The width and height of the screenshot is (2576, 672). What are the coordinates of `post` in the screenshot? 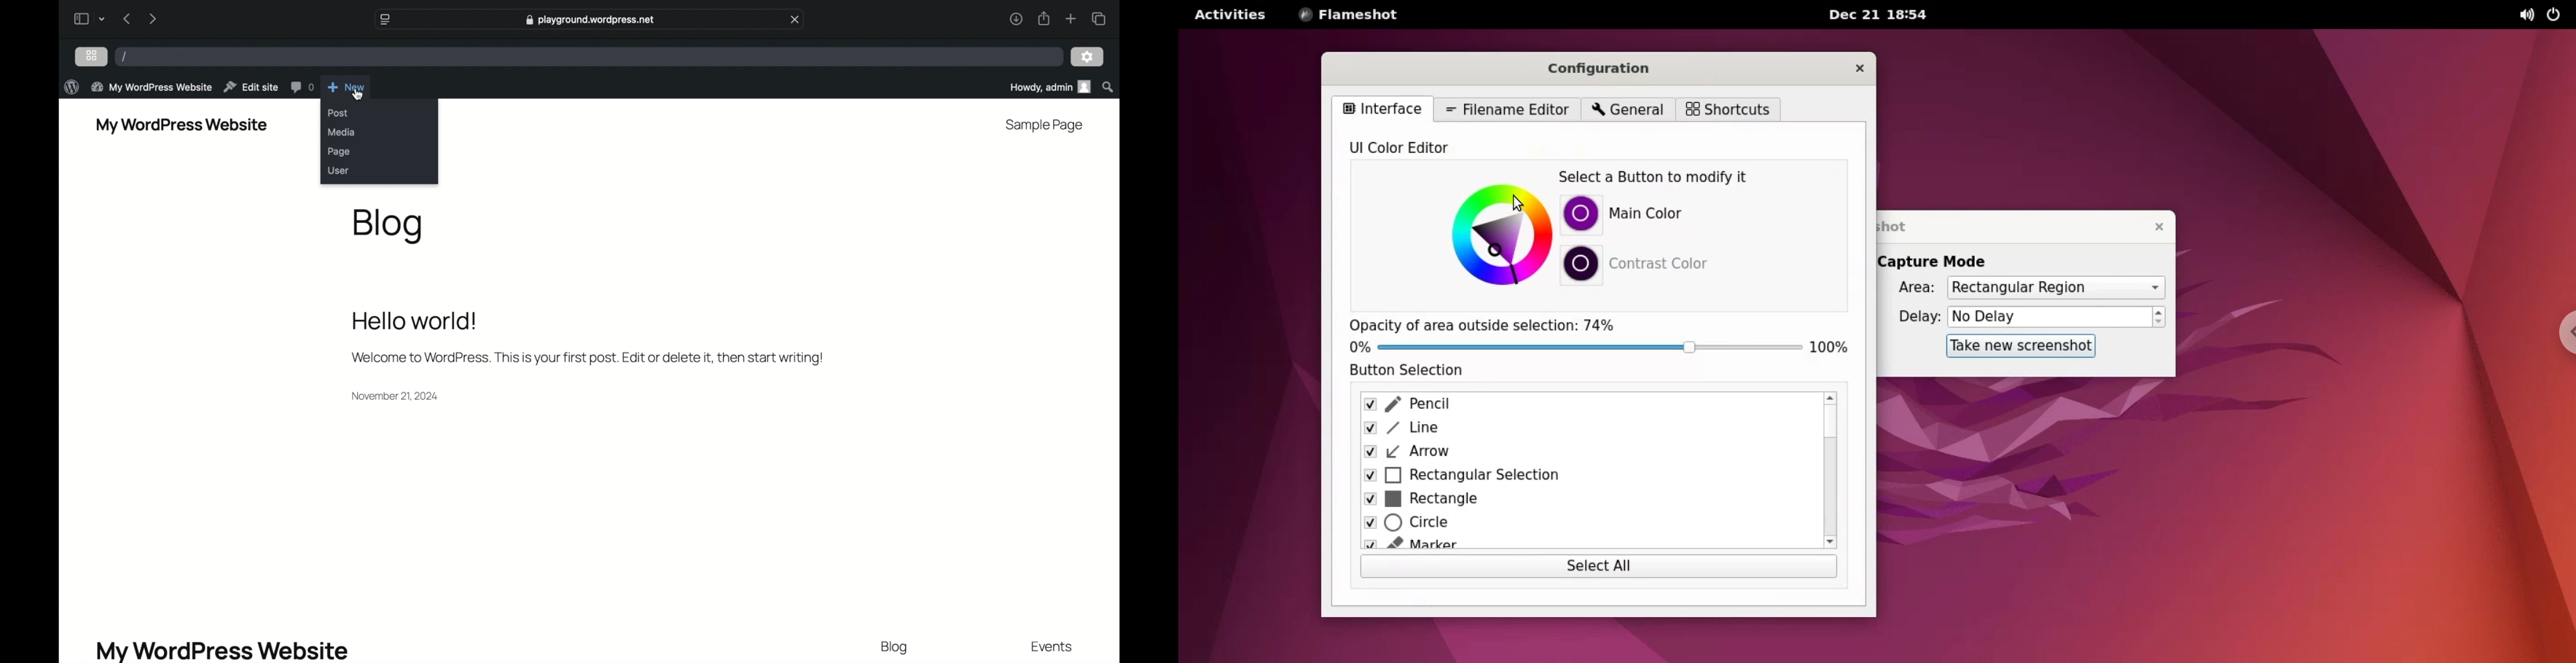 It's located at (338, 113).